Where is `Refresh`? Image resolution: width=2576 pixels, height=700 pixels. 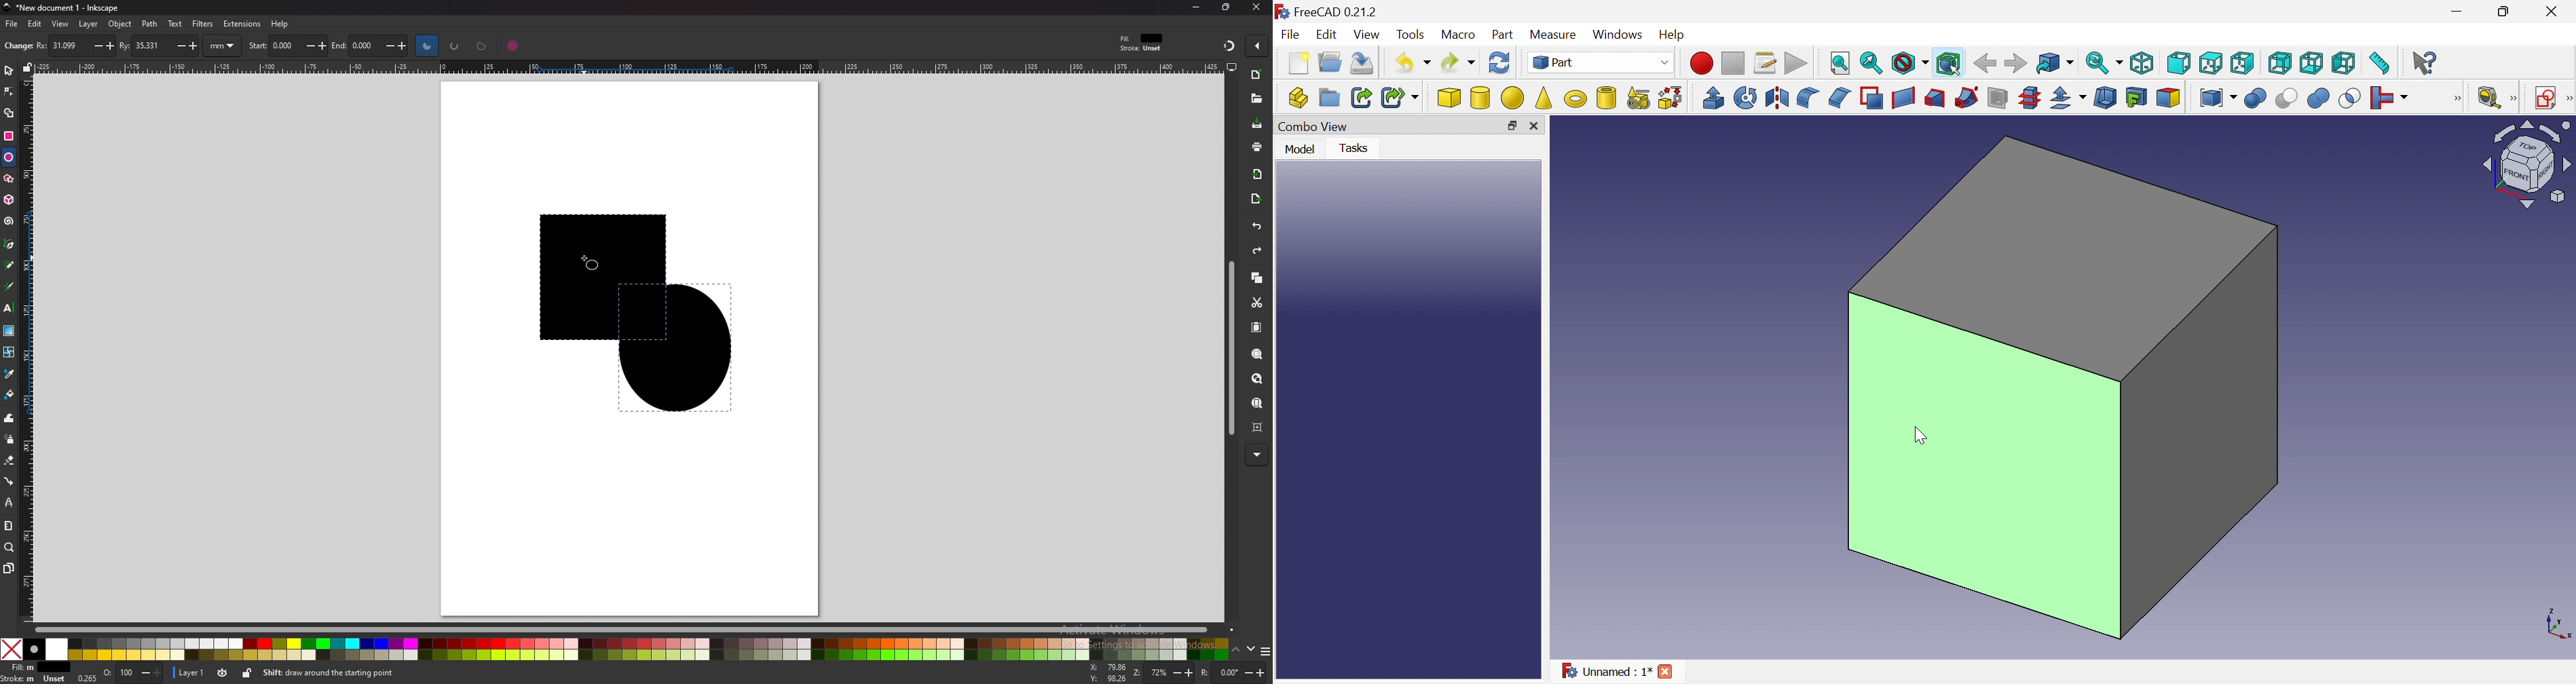
Refresh is located at coordinates (1499, 65).